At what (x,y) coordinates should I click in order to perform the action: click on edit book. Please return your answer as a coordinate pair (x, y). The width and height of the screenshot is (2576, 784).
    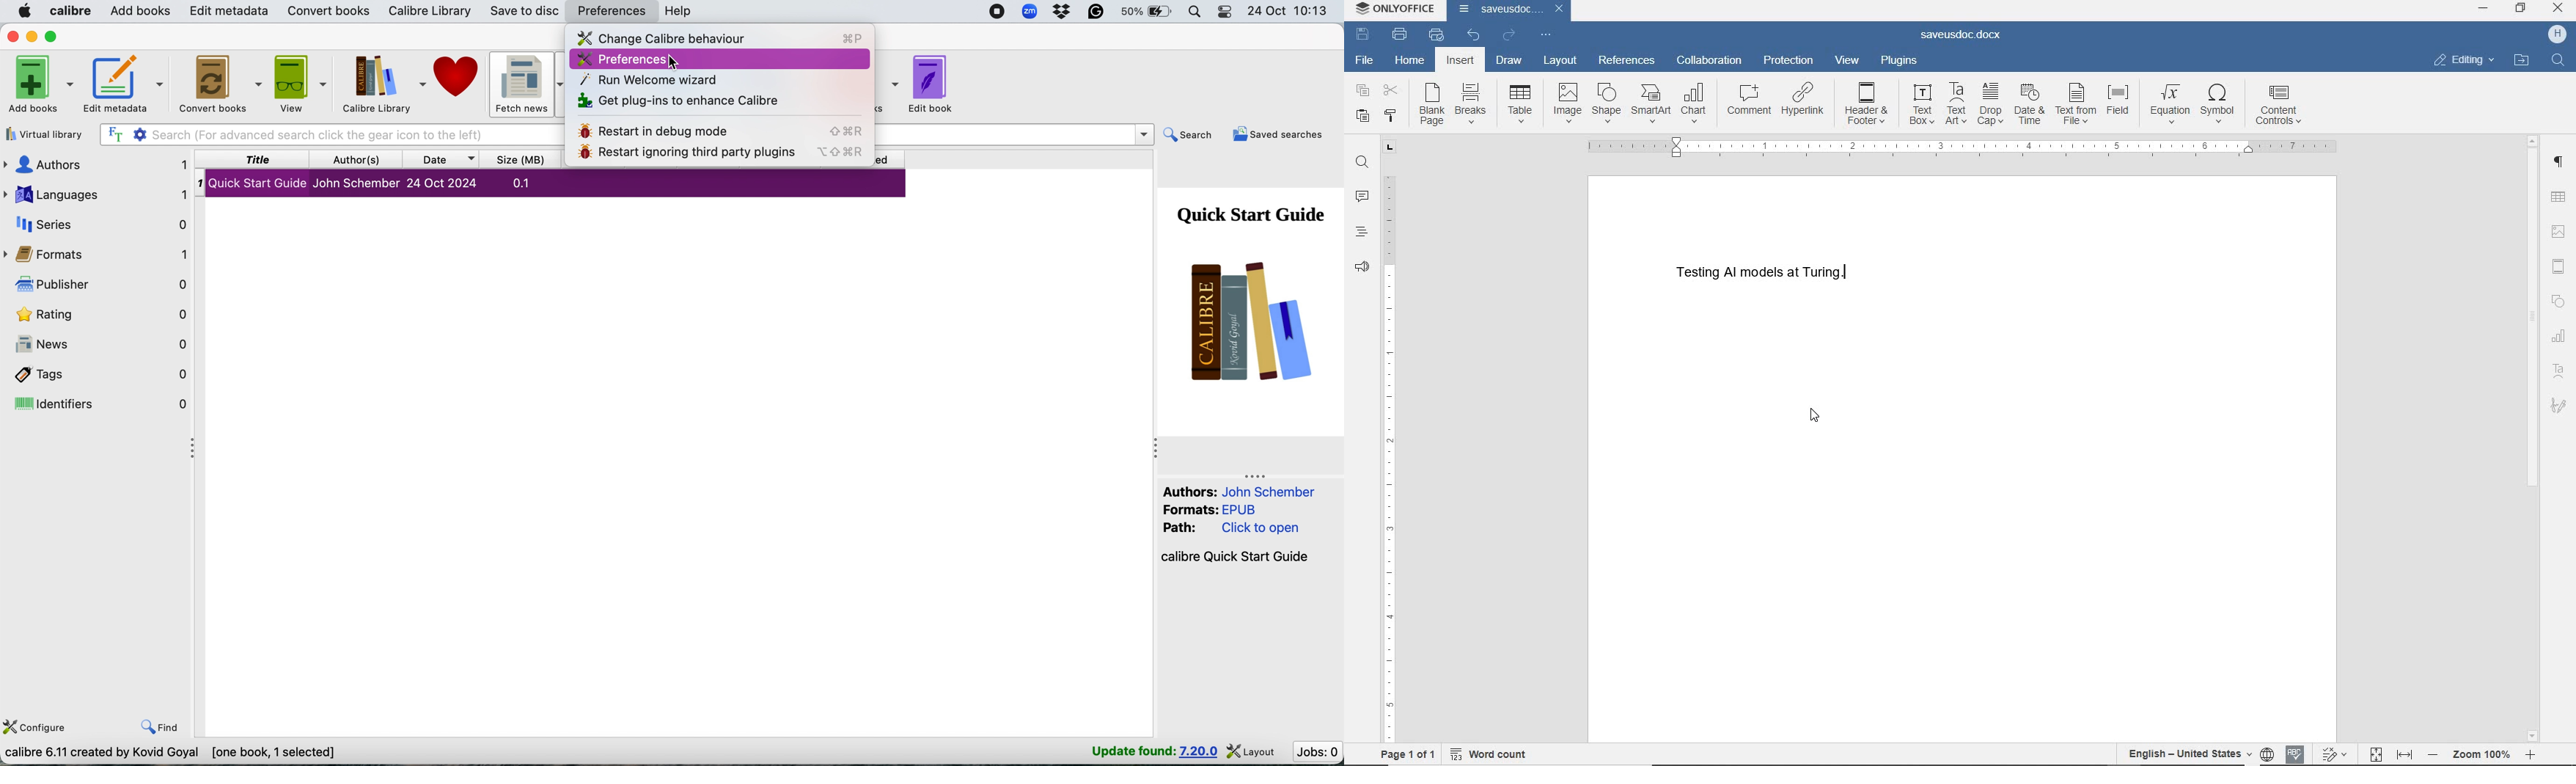
    Looking at the image, I should click on (940, 86).